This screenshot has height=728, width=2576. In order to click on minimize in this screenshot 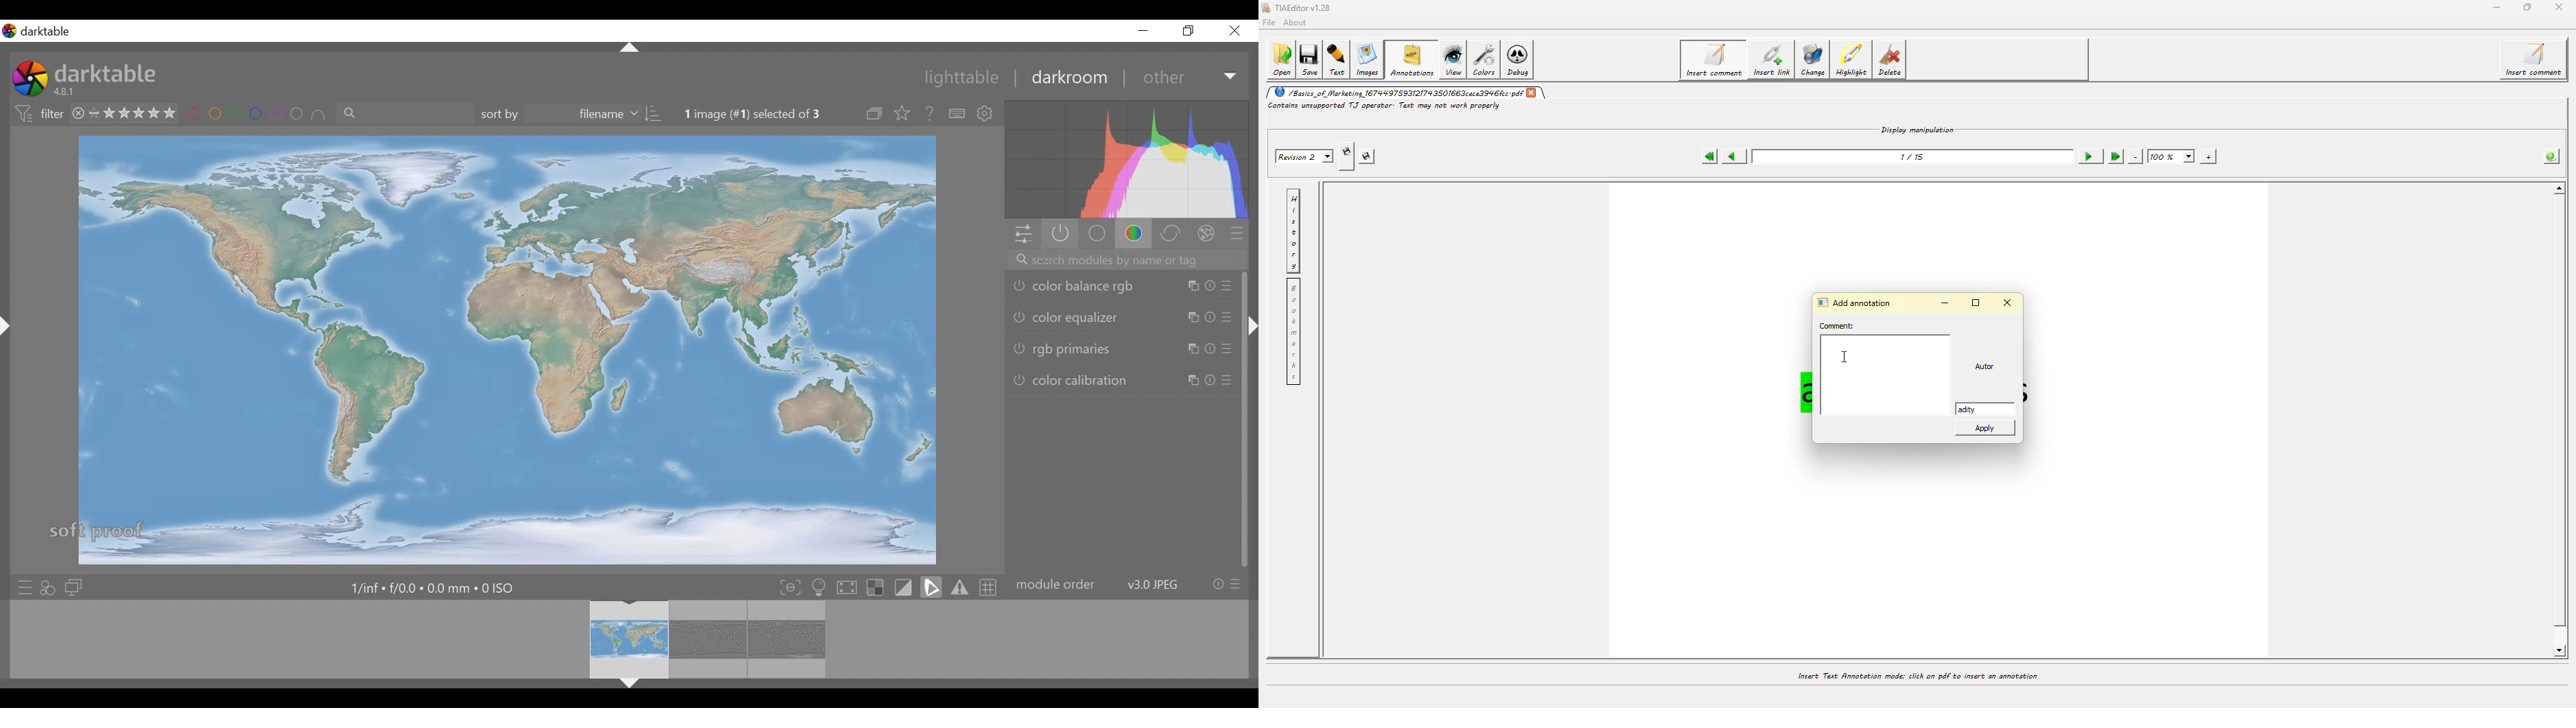, I will do `click(1147, 30)`.